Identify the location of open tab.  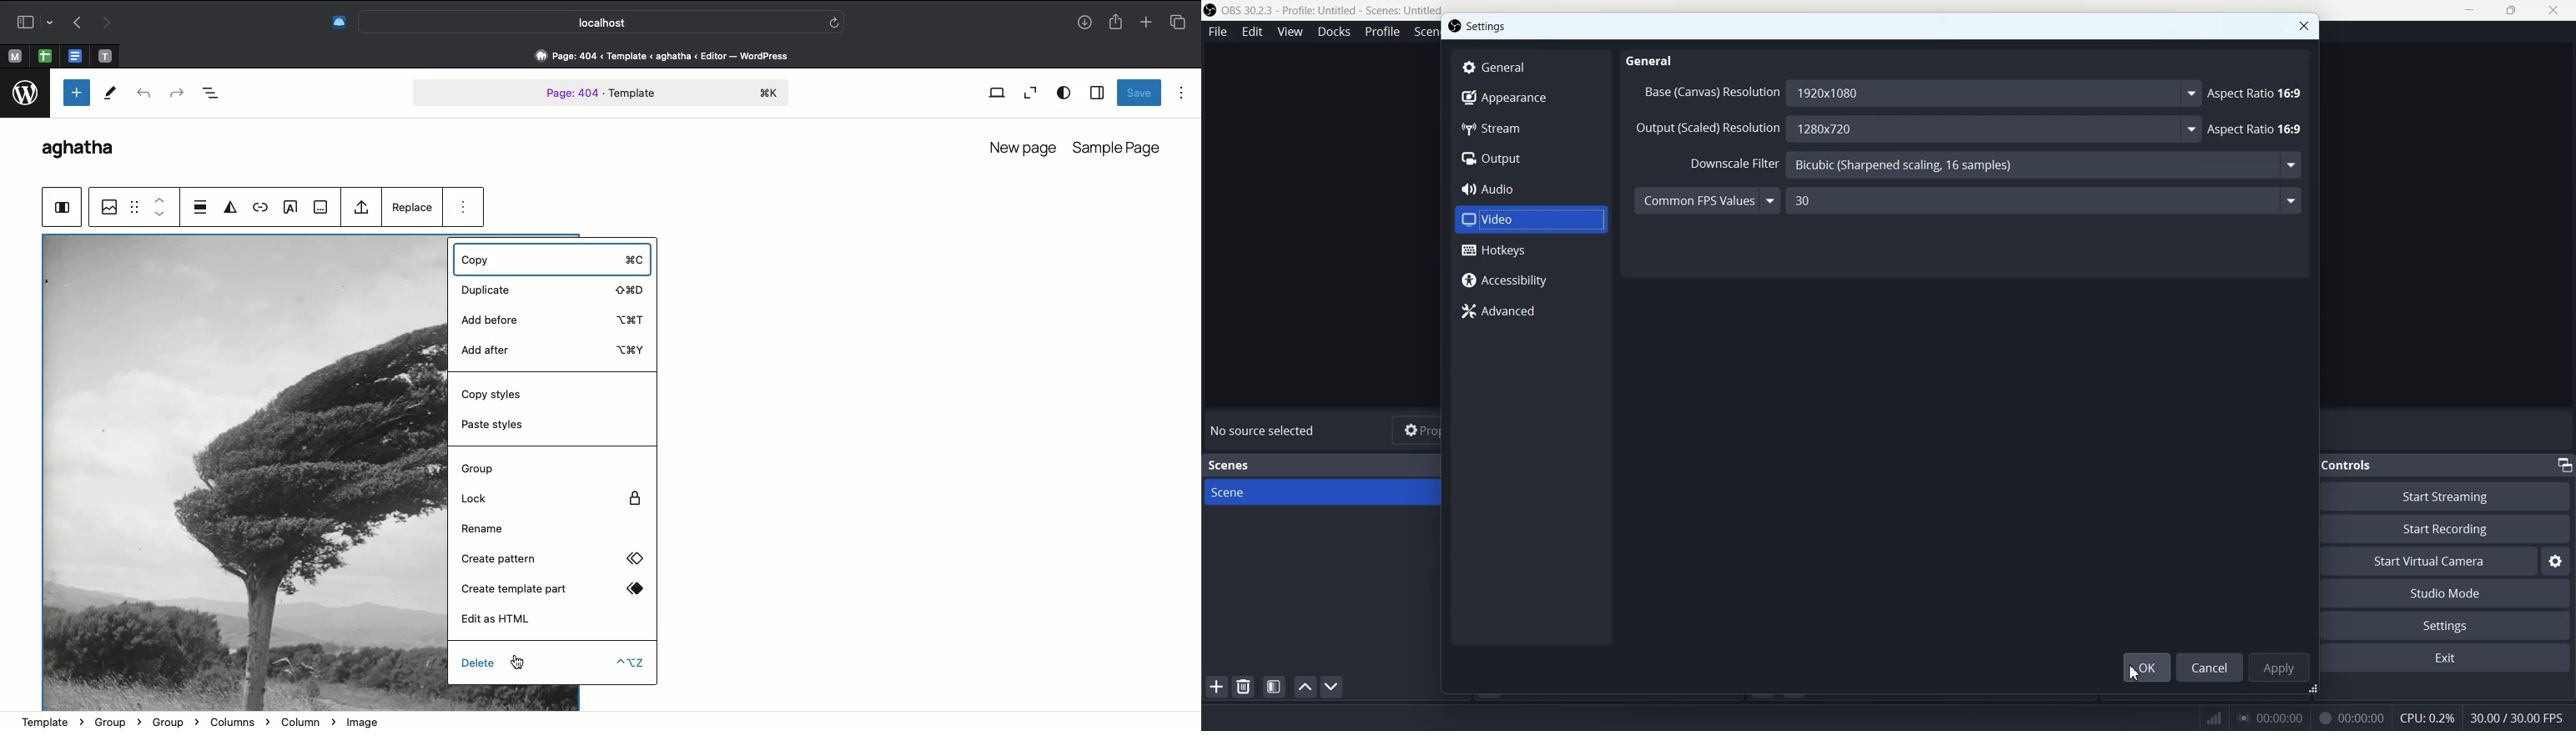
(105, 57).